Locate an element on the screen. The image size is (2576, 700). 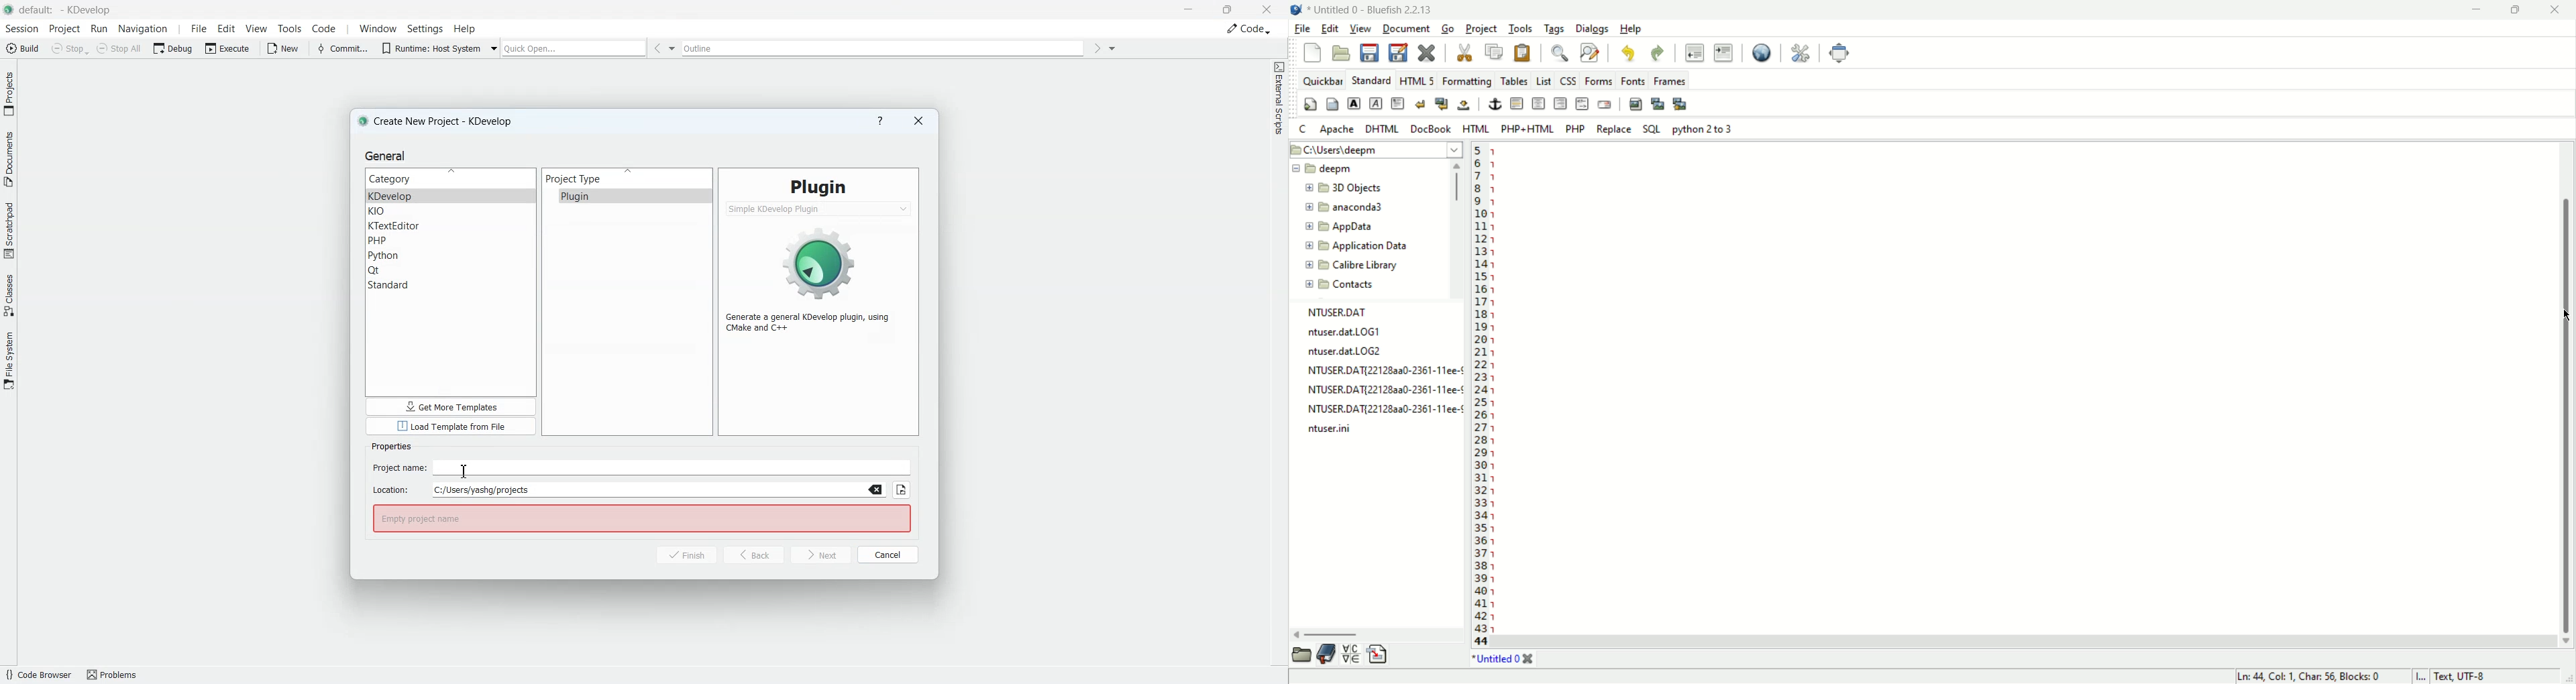
close is located at coordinates (1428, 54).